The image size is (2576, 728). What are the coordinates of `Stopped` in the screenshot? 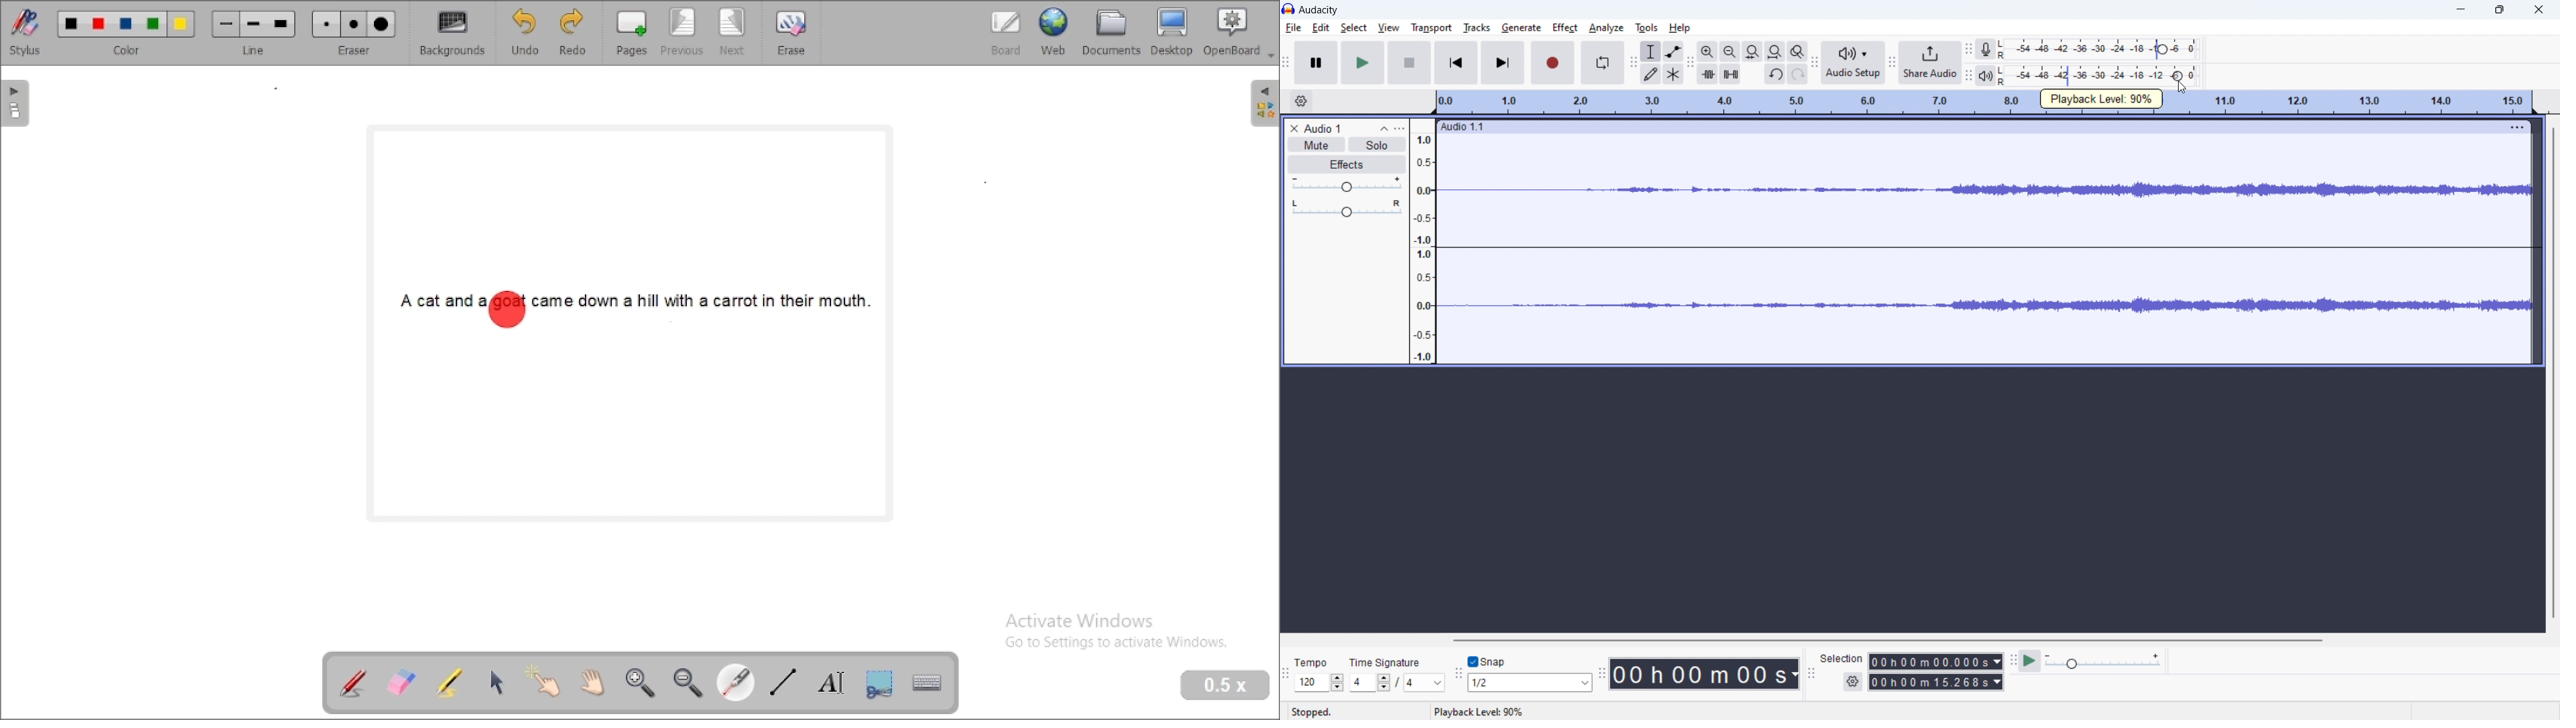 It's located at (1311, 712).